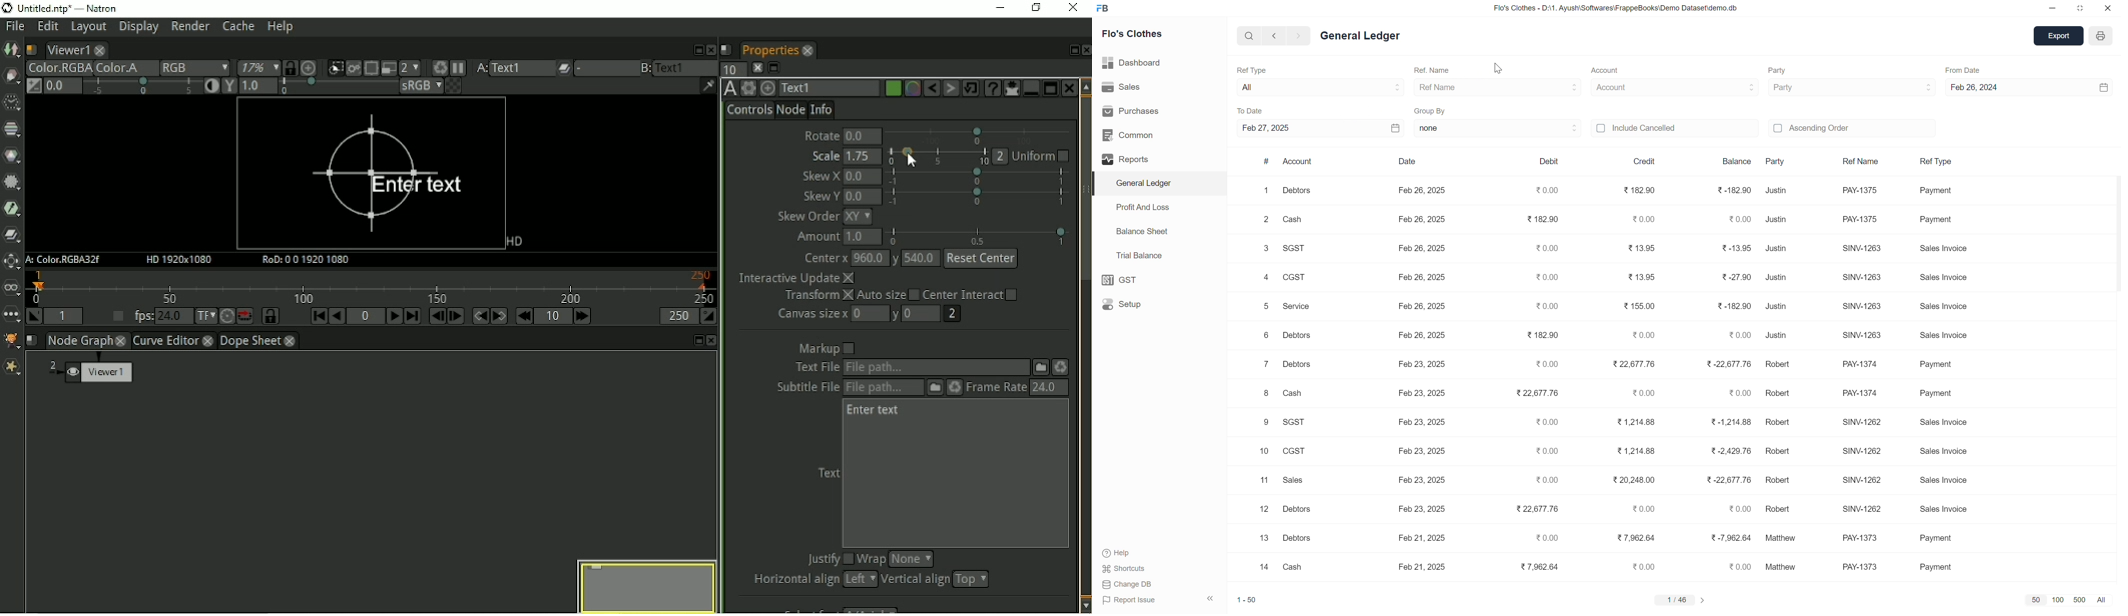 Image resolution: width=2128 pixels, height=616 pixels. I want to click on feb 26, 2025, so click(1422, 452).